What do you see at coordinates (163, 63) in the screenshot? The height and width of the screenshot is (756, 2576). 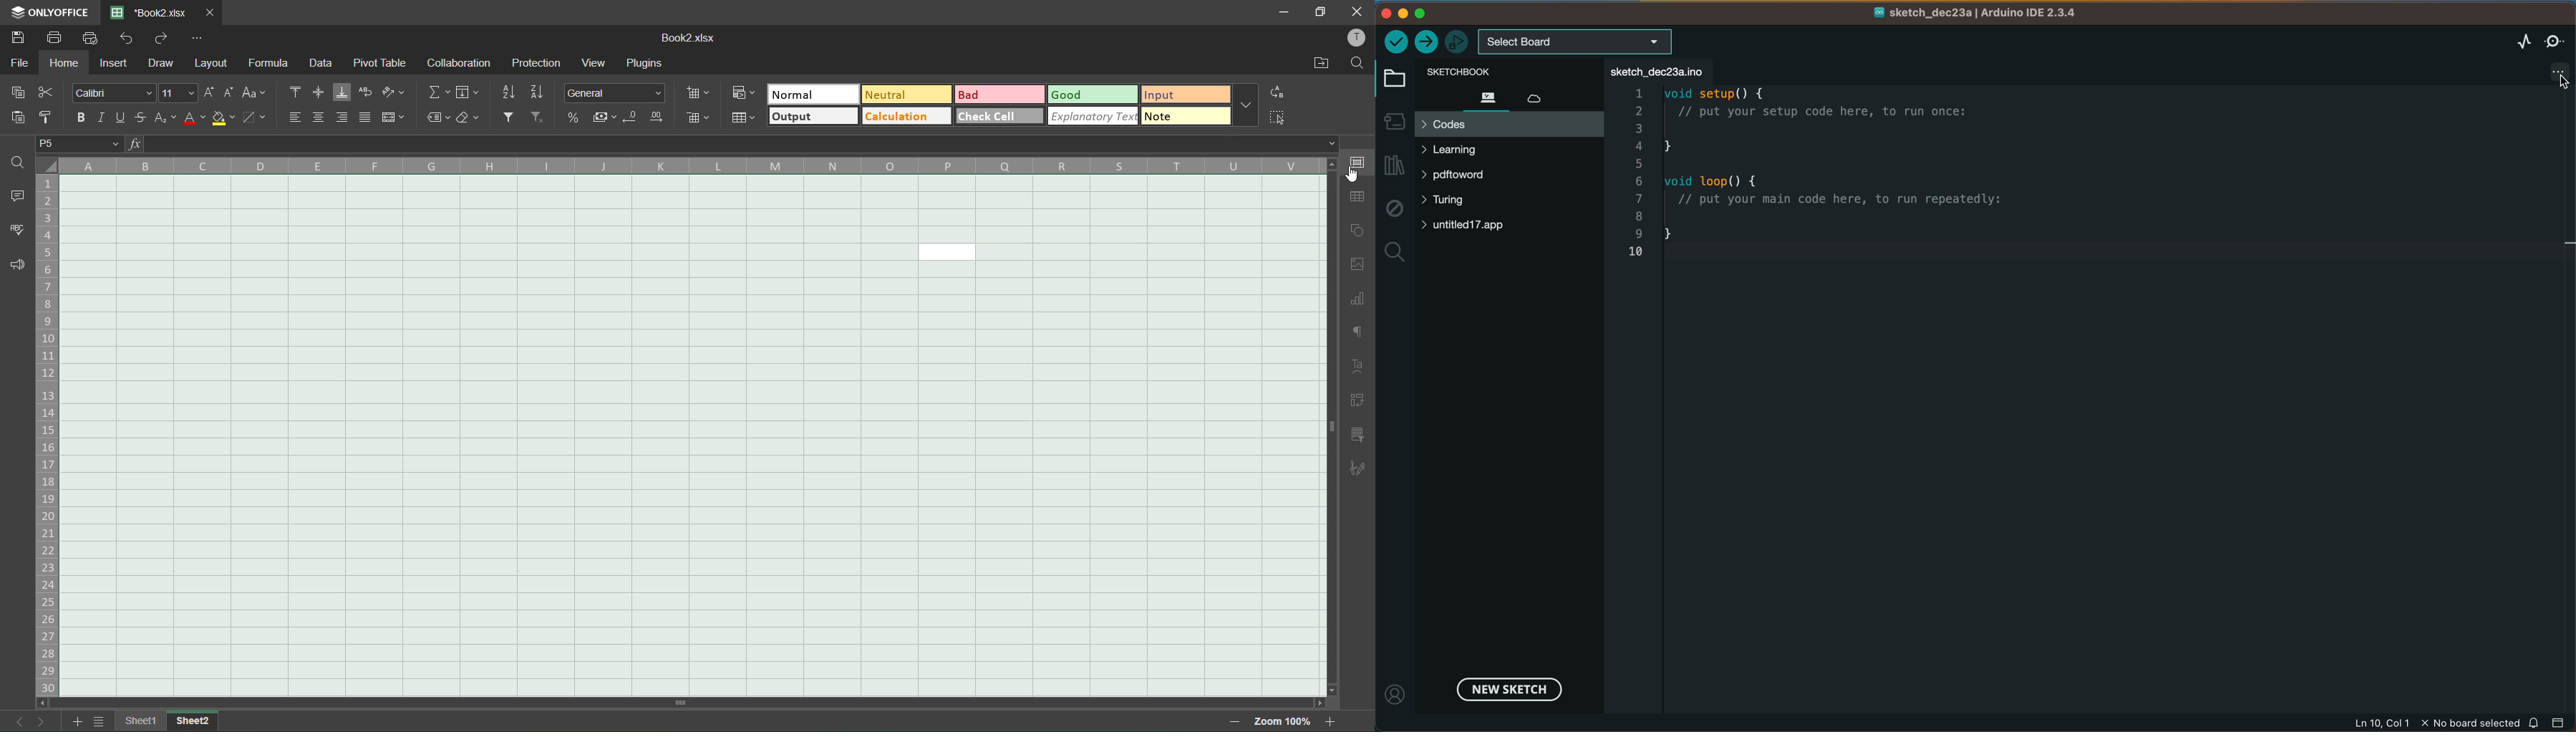 I see `draw` at bounding box center [163, 63].